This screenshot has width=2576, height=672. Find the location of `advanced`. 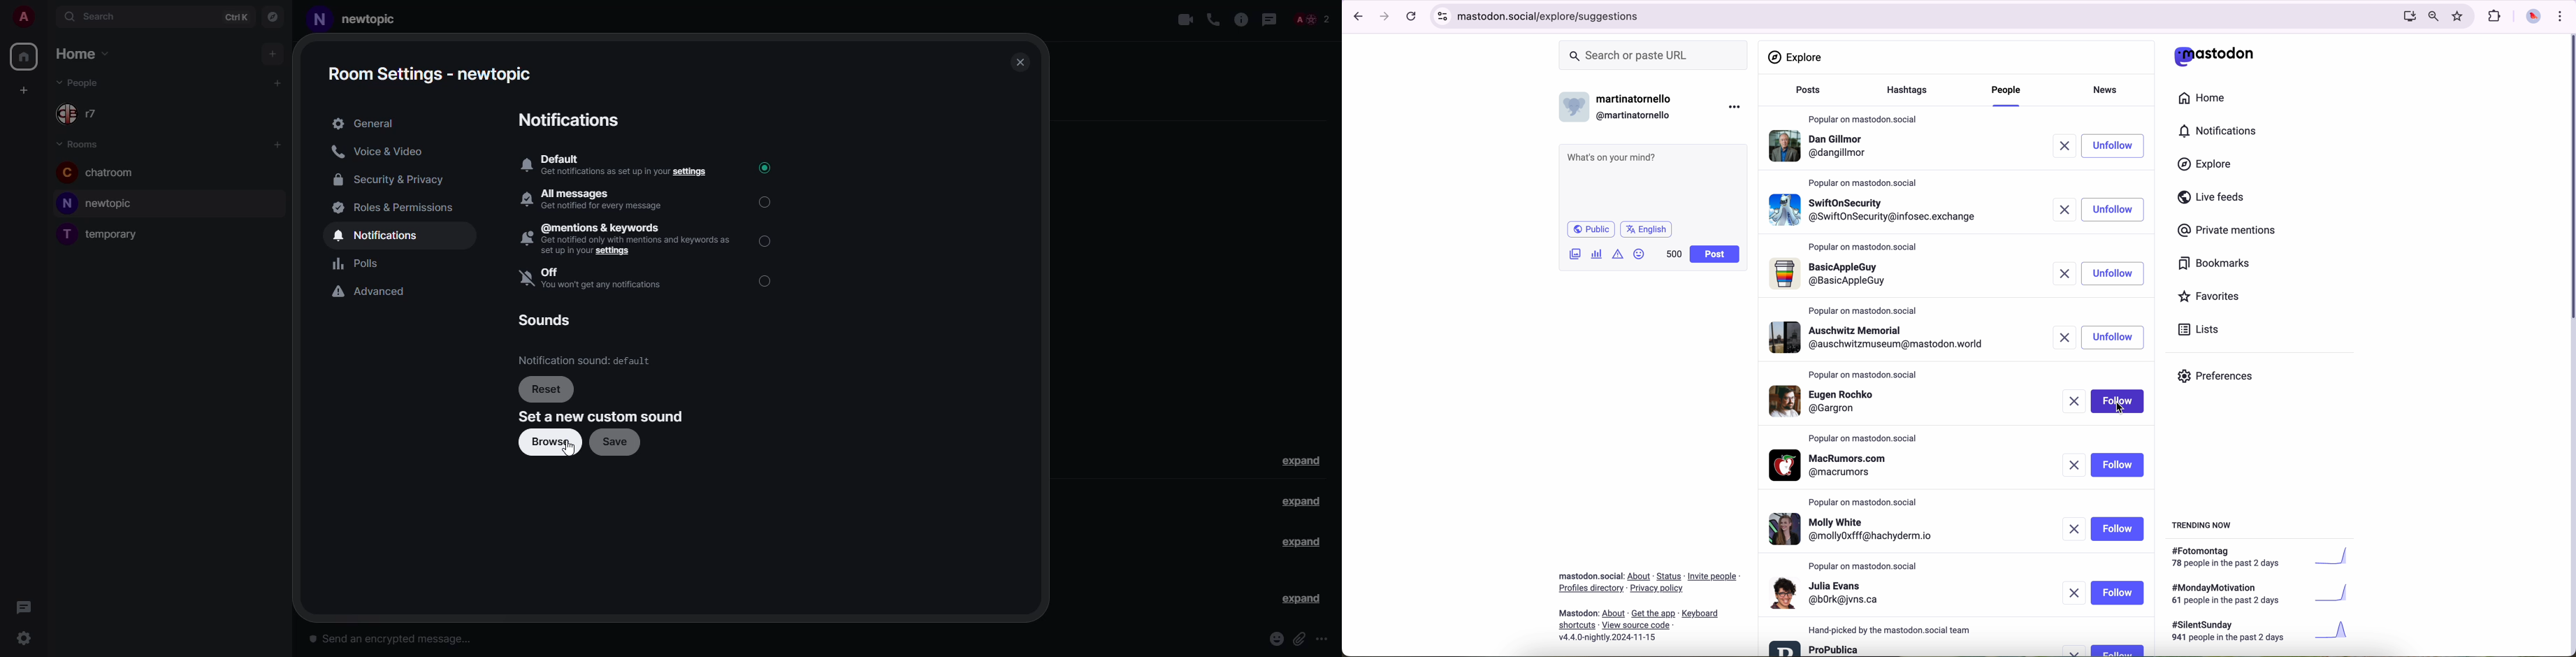

advanced is located at coordinates (375, 292).